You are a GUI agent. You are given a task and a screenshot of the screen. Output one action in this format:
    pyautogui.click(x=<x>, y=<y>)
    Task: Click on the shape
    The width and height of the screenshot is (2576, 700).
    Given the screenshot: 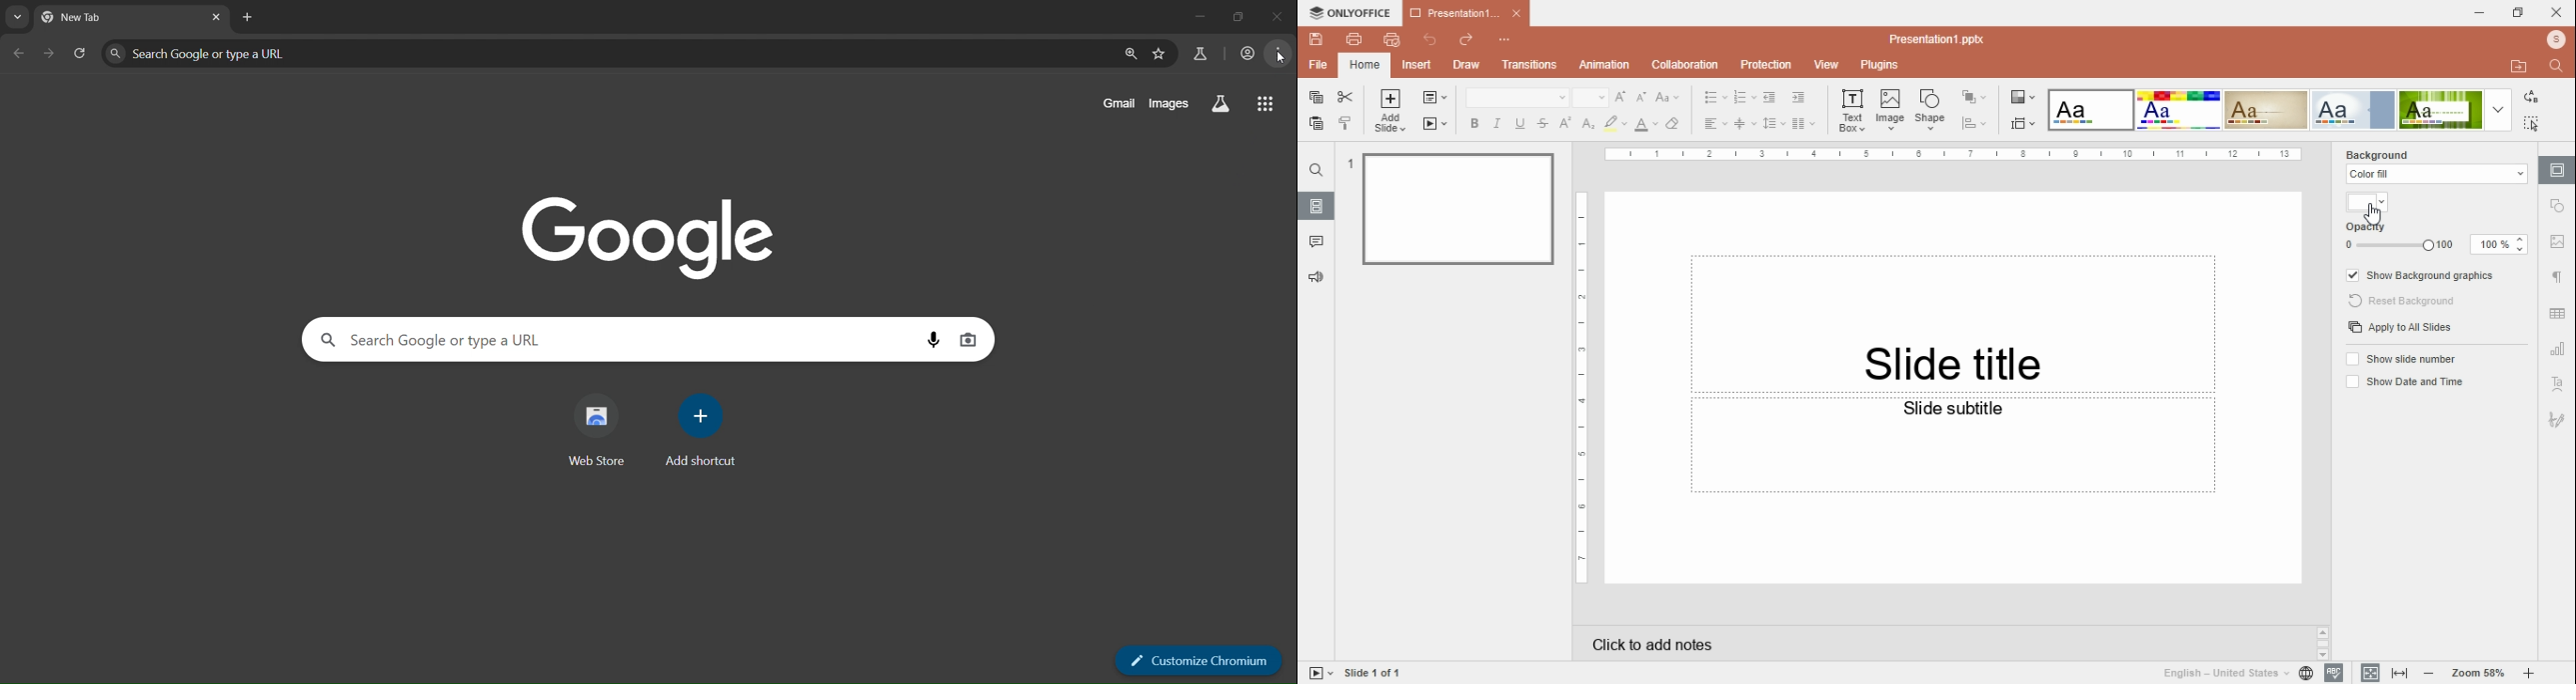 What is the action you would take?
    pyautogui.click(x=1930, y=111)
    